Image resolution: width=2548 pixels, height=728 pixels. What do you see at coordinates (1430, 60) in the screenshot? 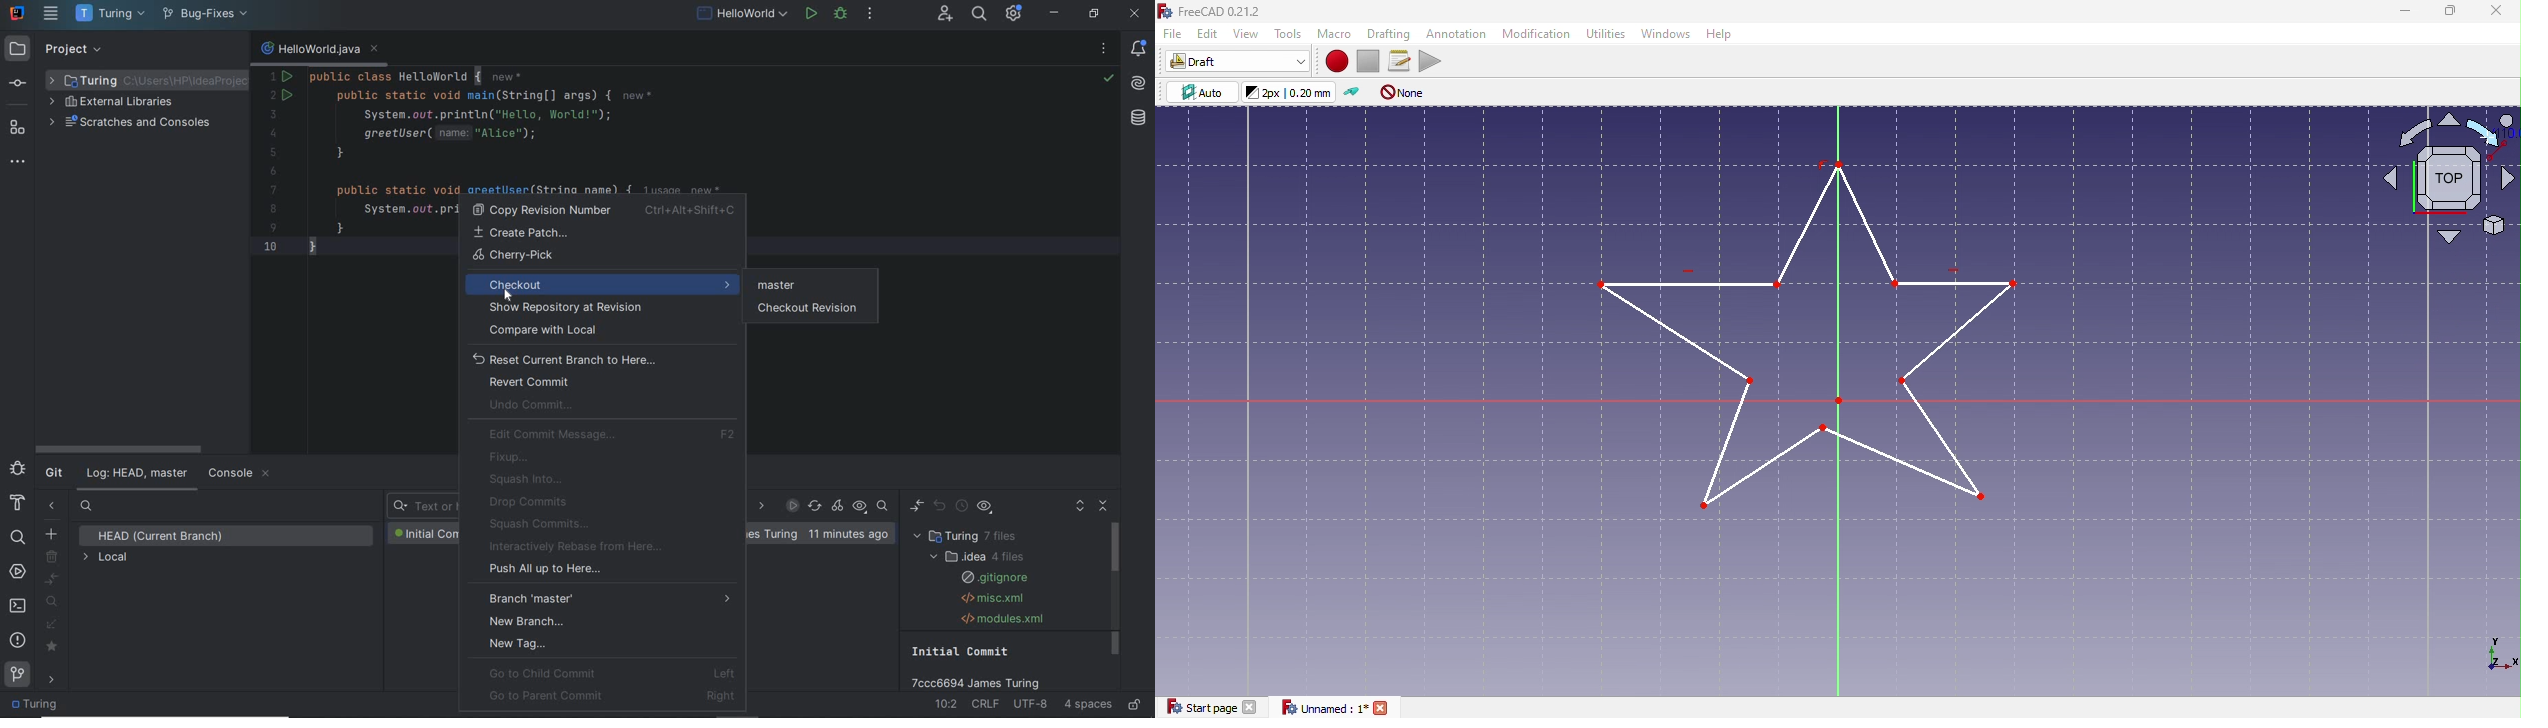
I see `Execute macro` at bounding box center [1430, 60].